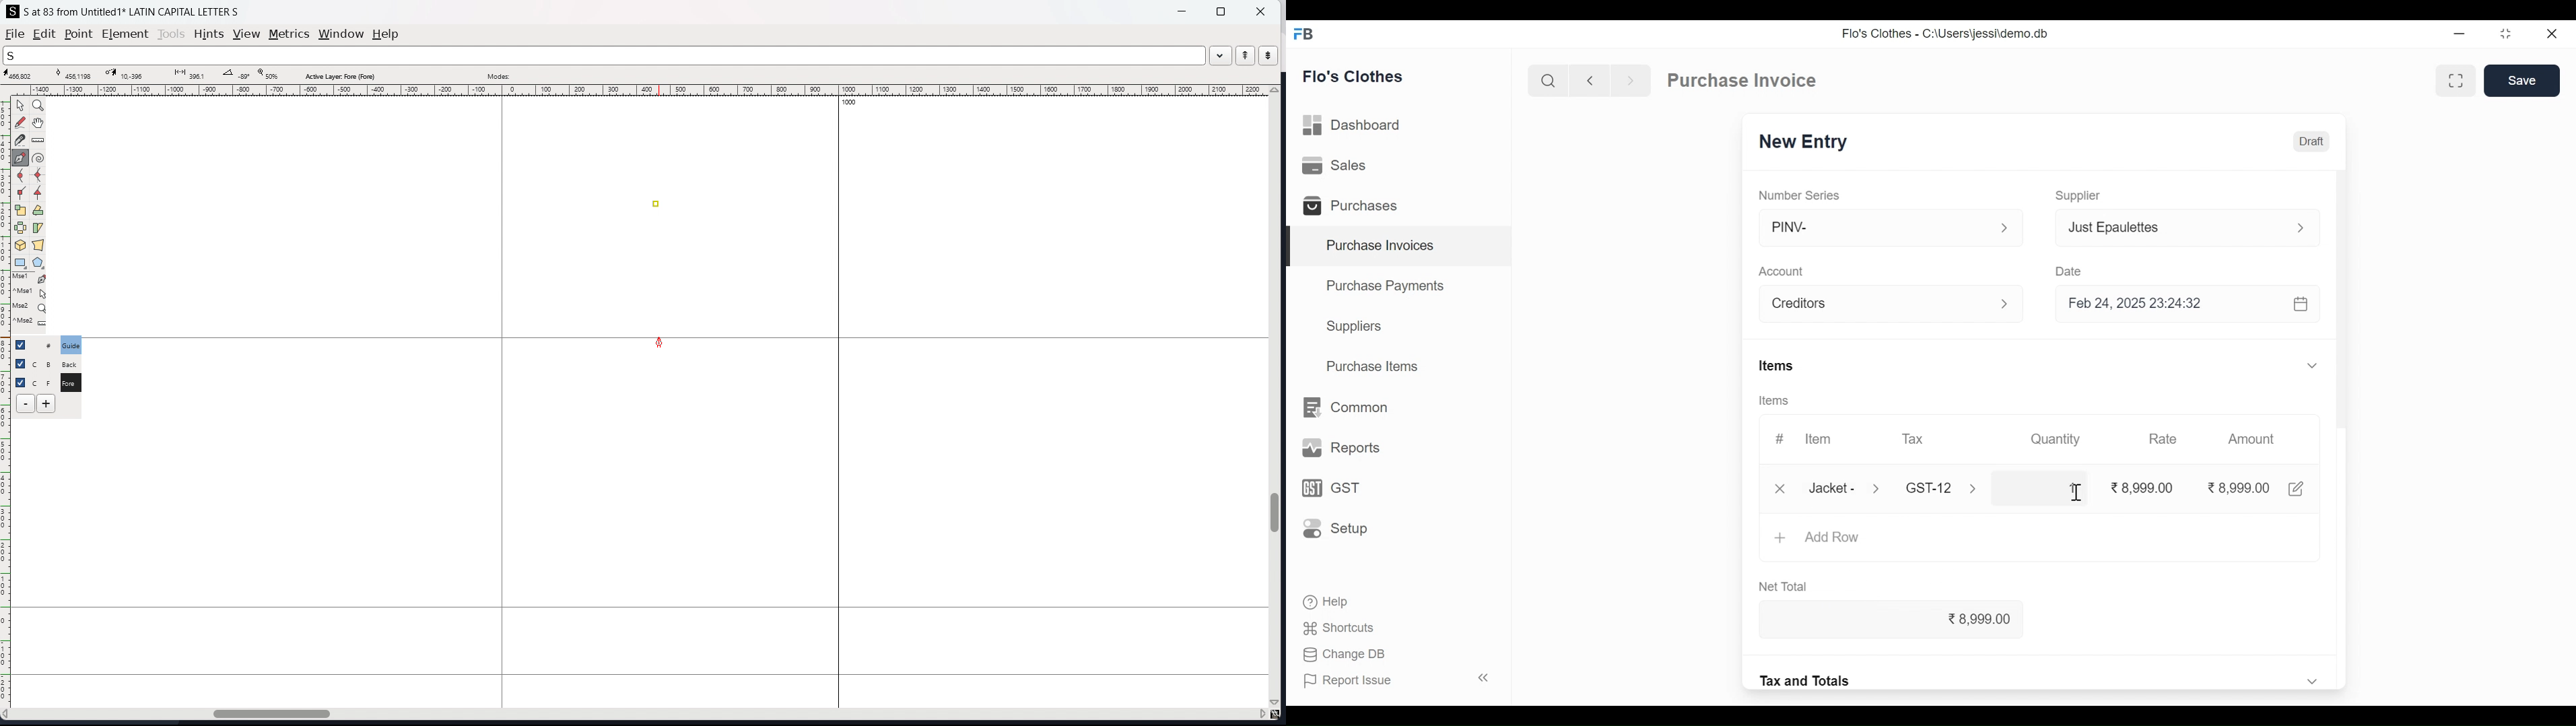  What do you see at coordinates (1398, 679) in the screenshot?
I see `Report Issue` at bounding box center [1398, 679].